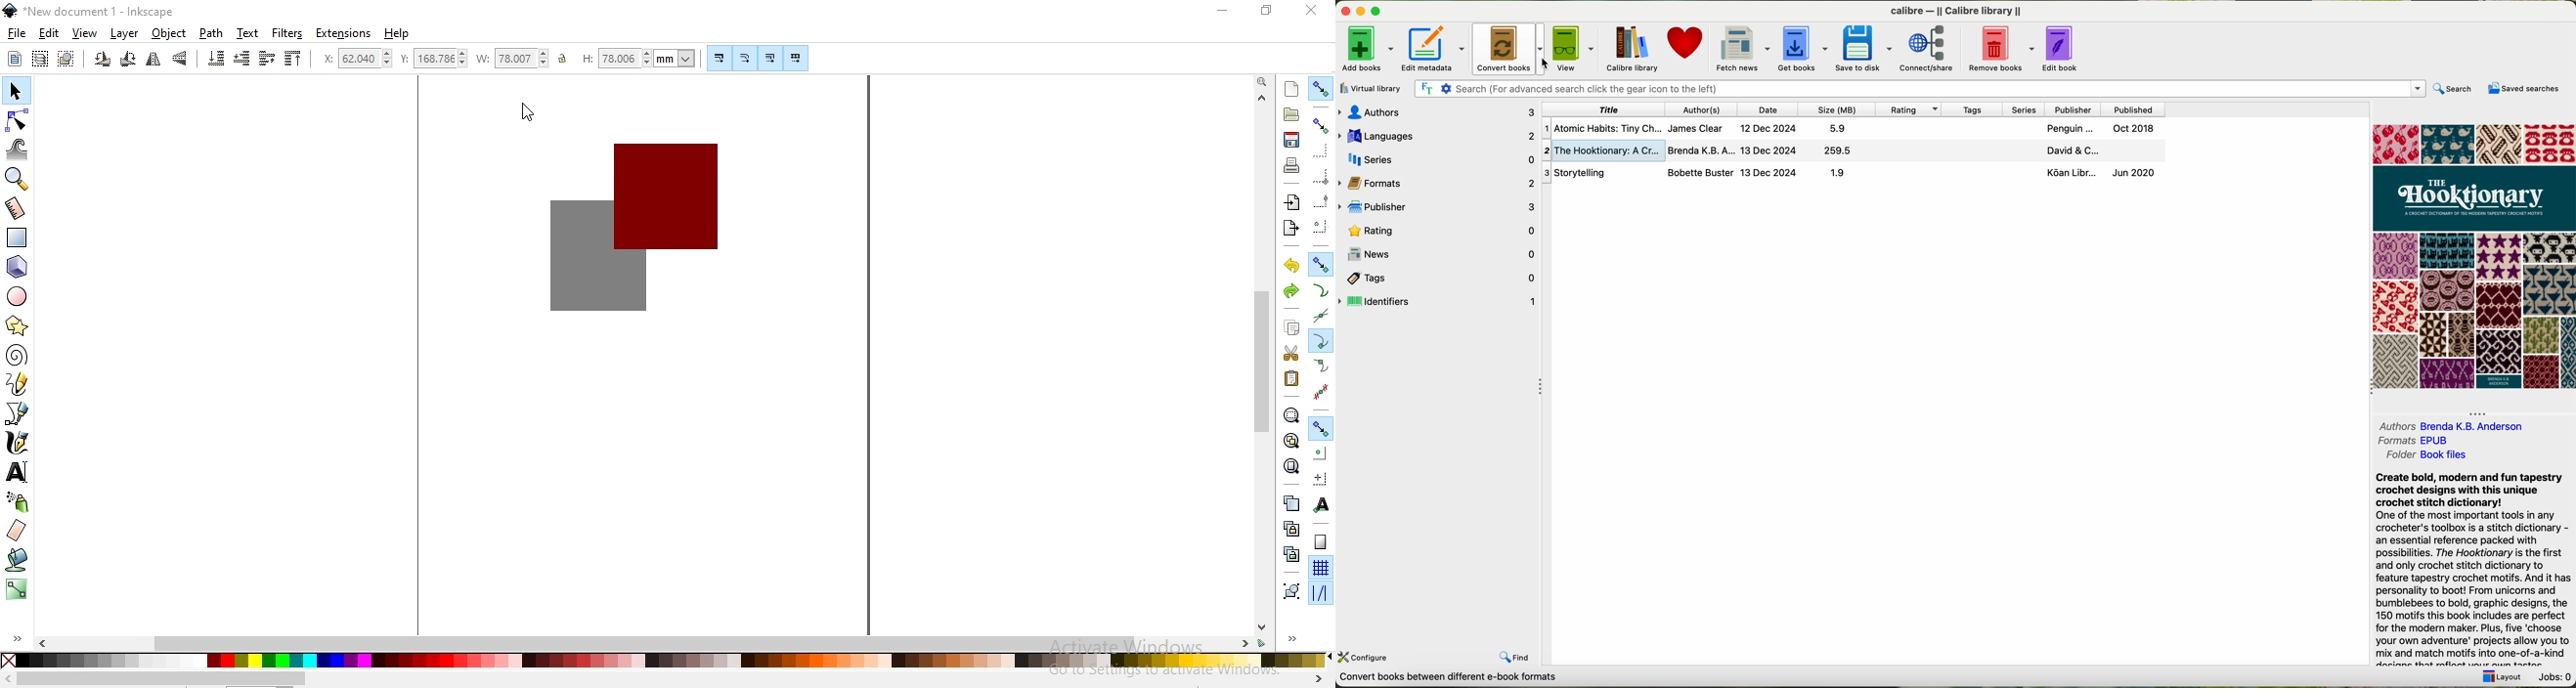  I want to click on lower selection by one step, so click(241, 59).